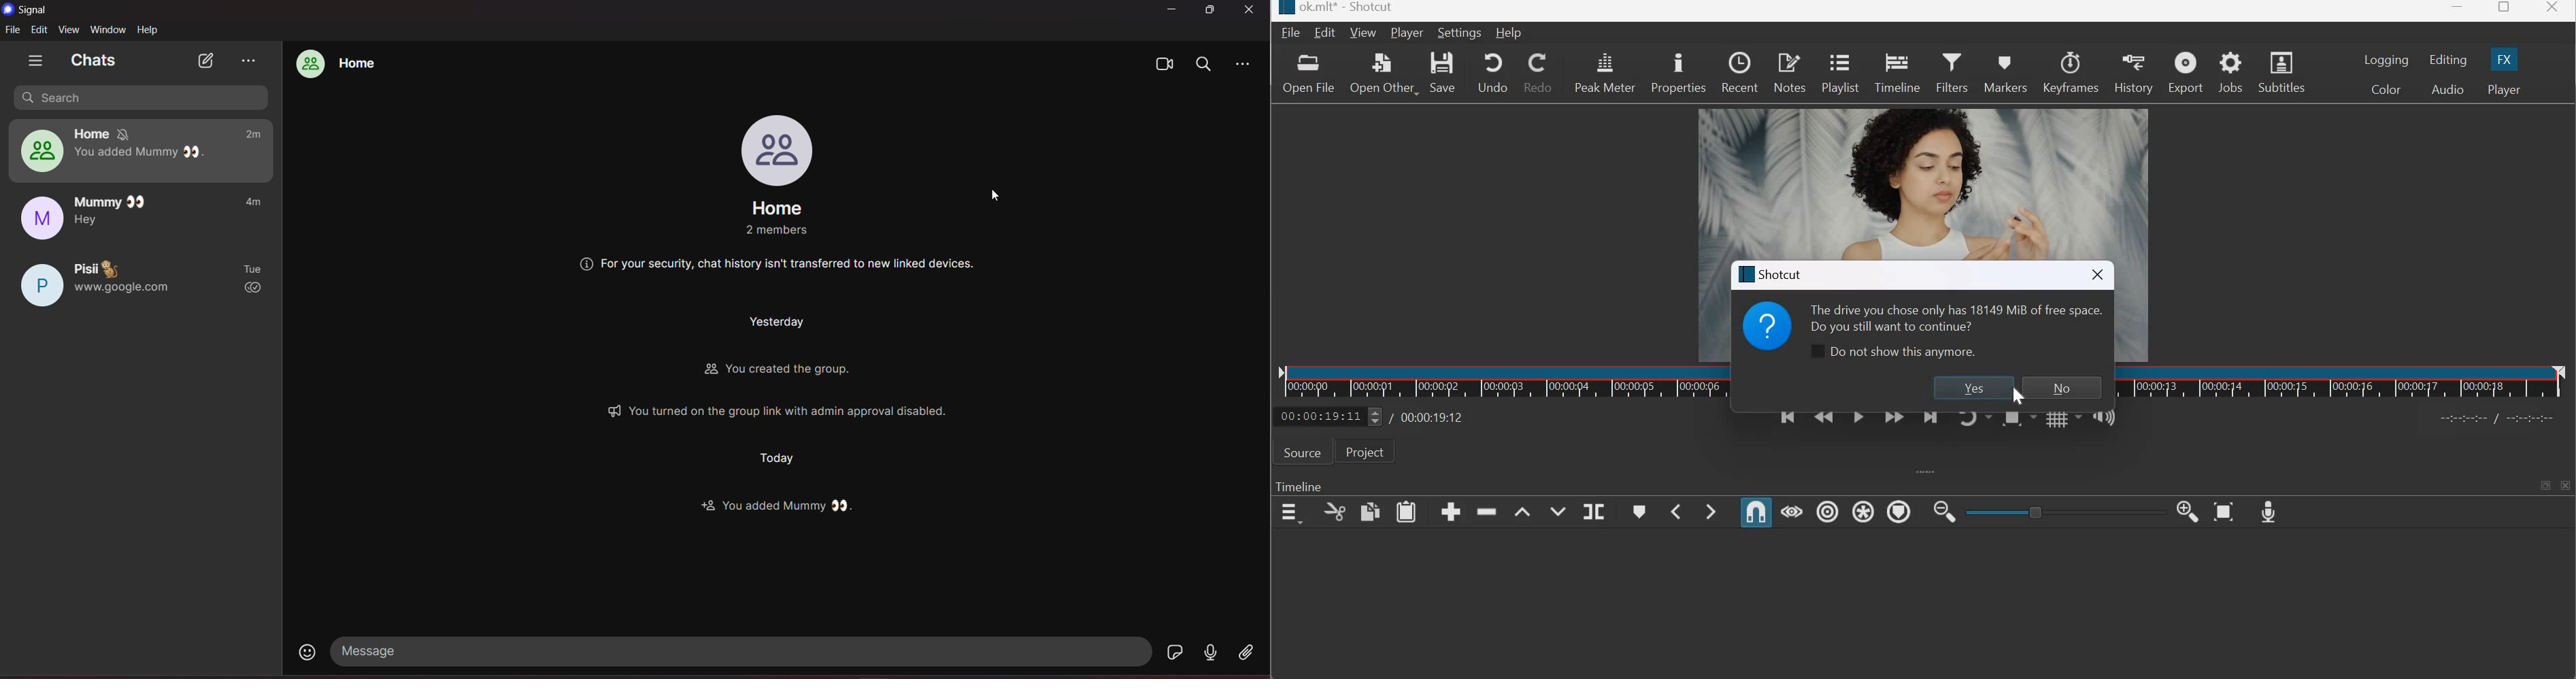 This screenshot has width=2576, height=700. I want to click on video calls, so click(1161, 64).